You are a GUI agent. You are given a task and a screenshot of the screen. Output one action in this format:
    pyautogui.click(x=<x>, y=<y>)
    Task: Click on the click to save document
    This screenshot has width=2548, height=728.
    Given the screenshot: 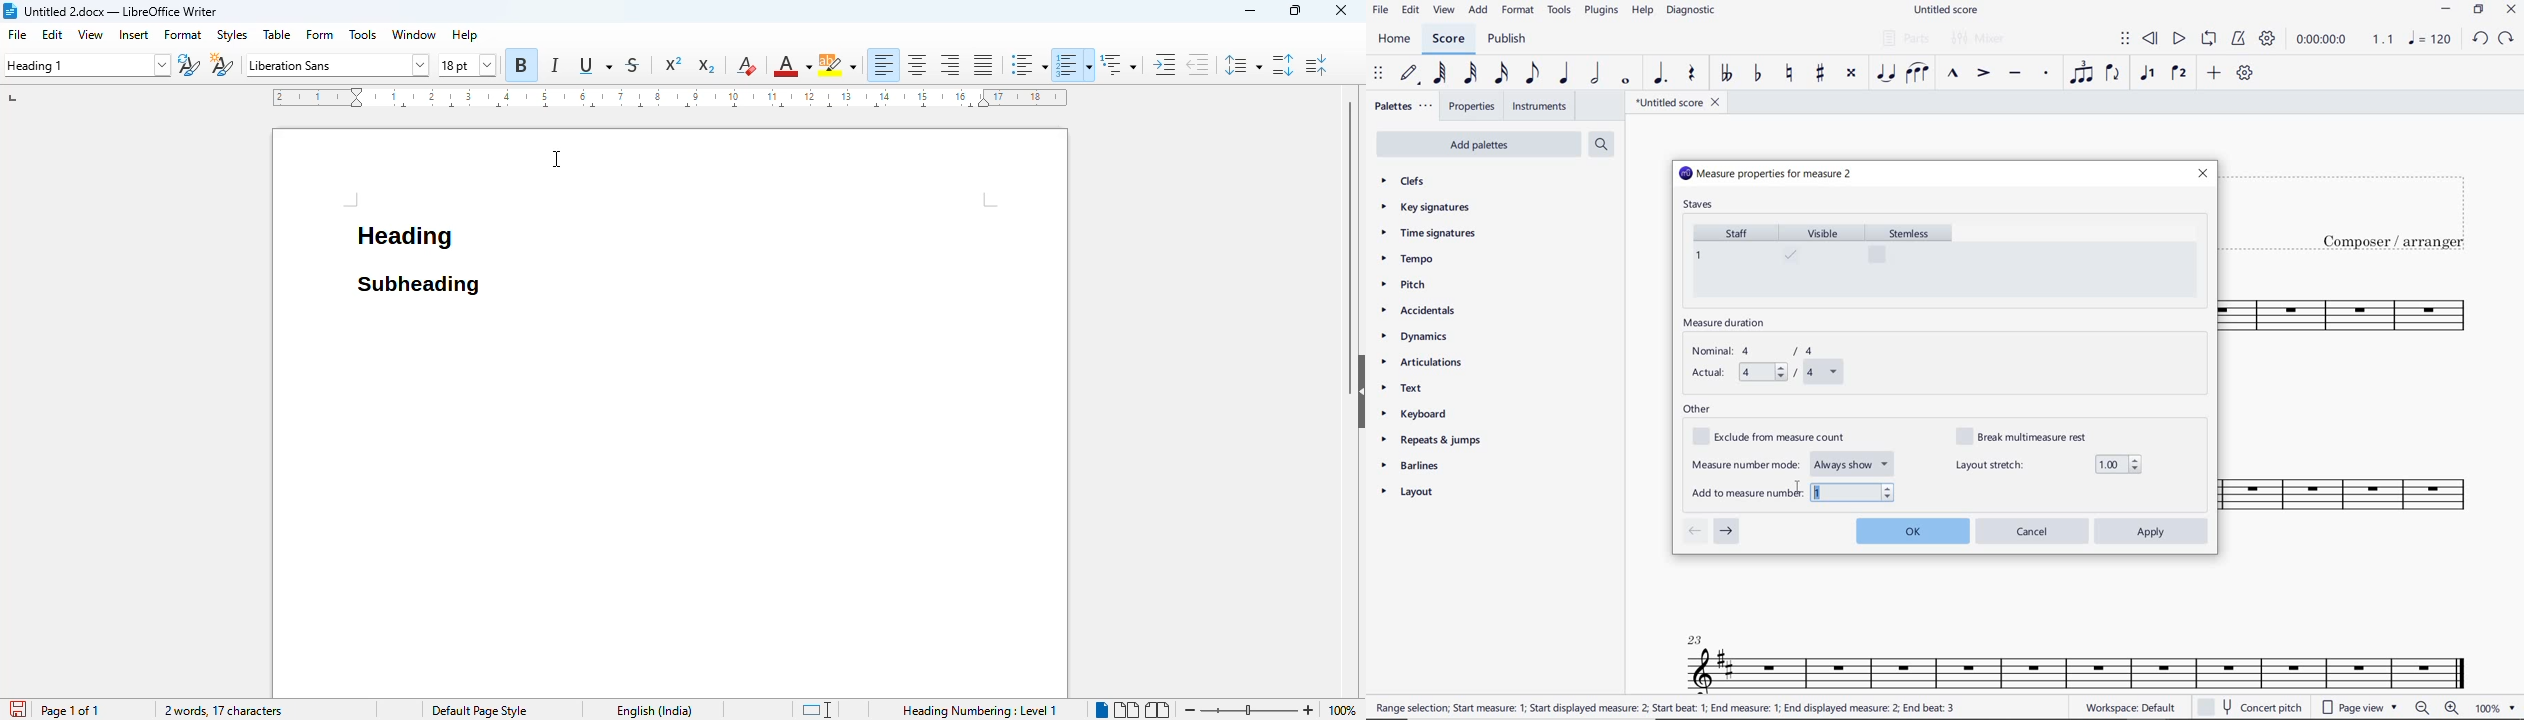 What is the action you would take?
    pyautogui.click(x=13, y=710)
    